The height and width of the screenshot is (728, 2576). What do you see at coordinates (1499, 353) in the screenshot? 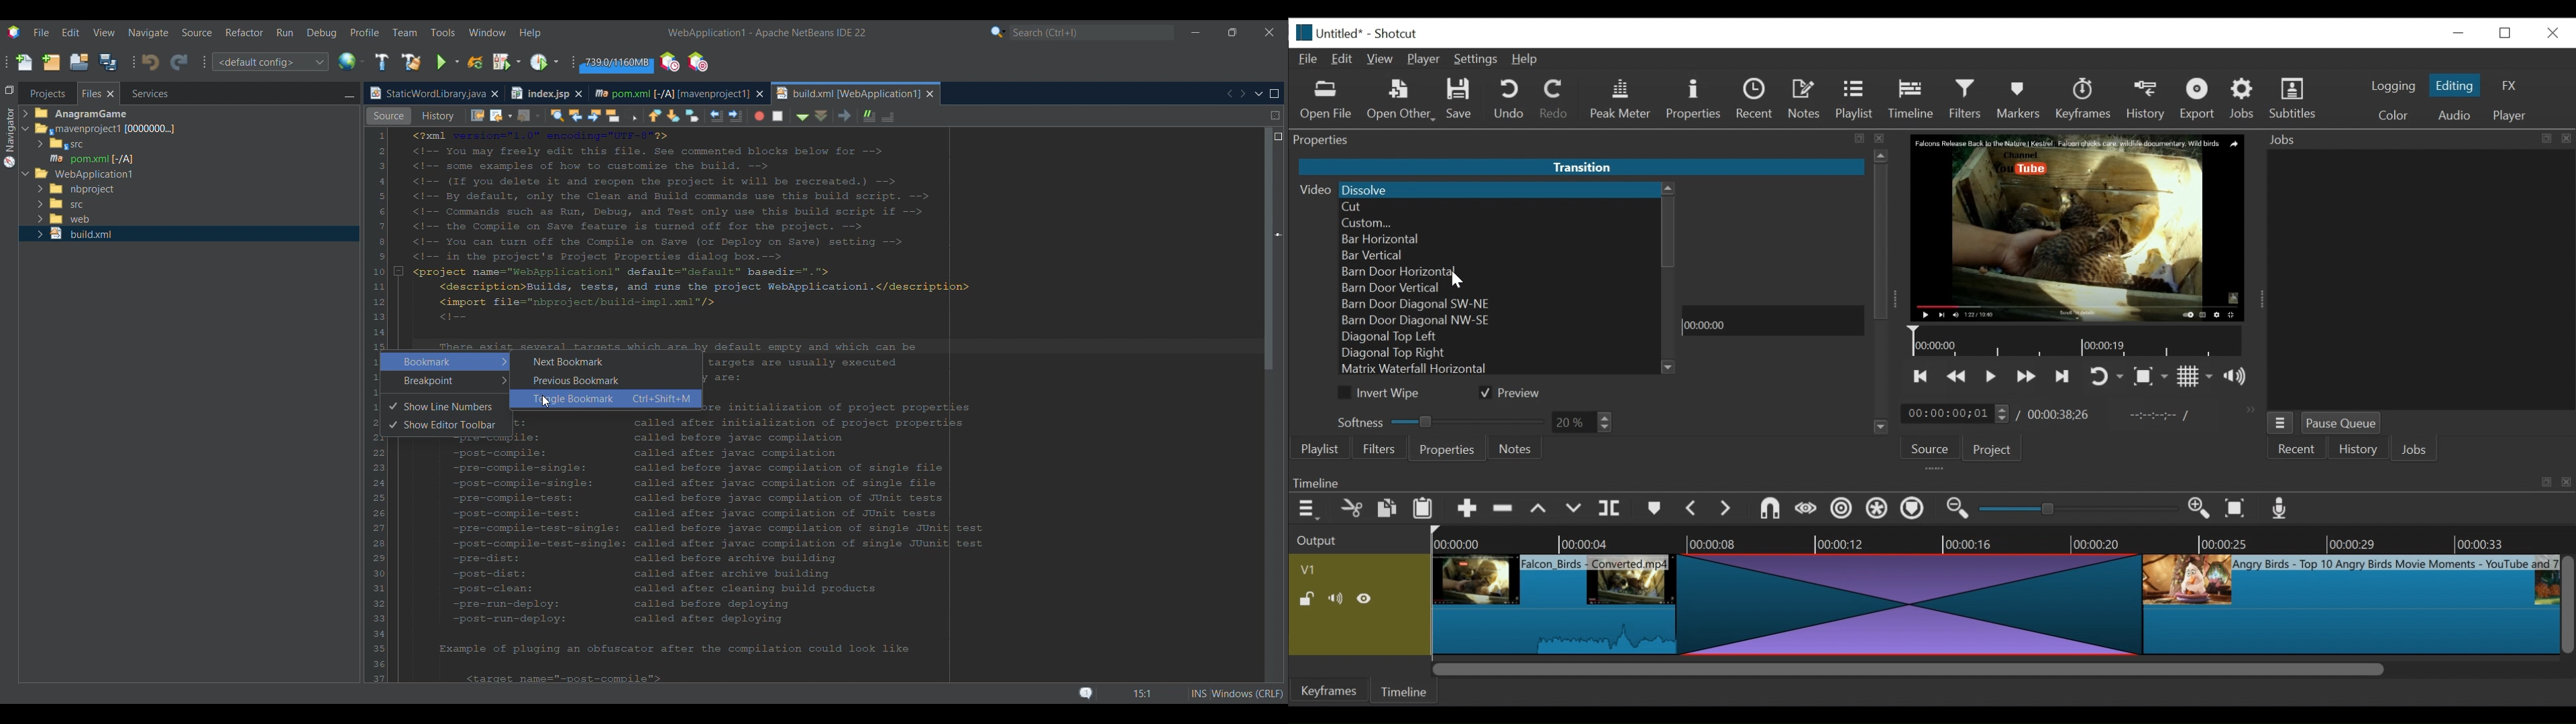
I see `Diagonal Top Right` at bounding box center [1499, 353].